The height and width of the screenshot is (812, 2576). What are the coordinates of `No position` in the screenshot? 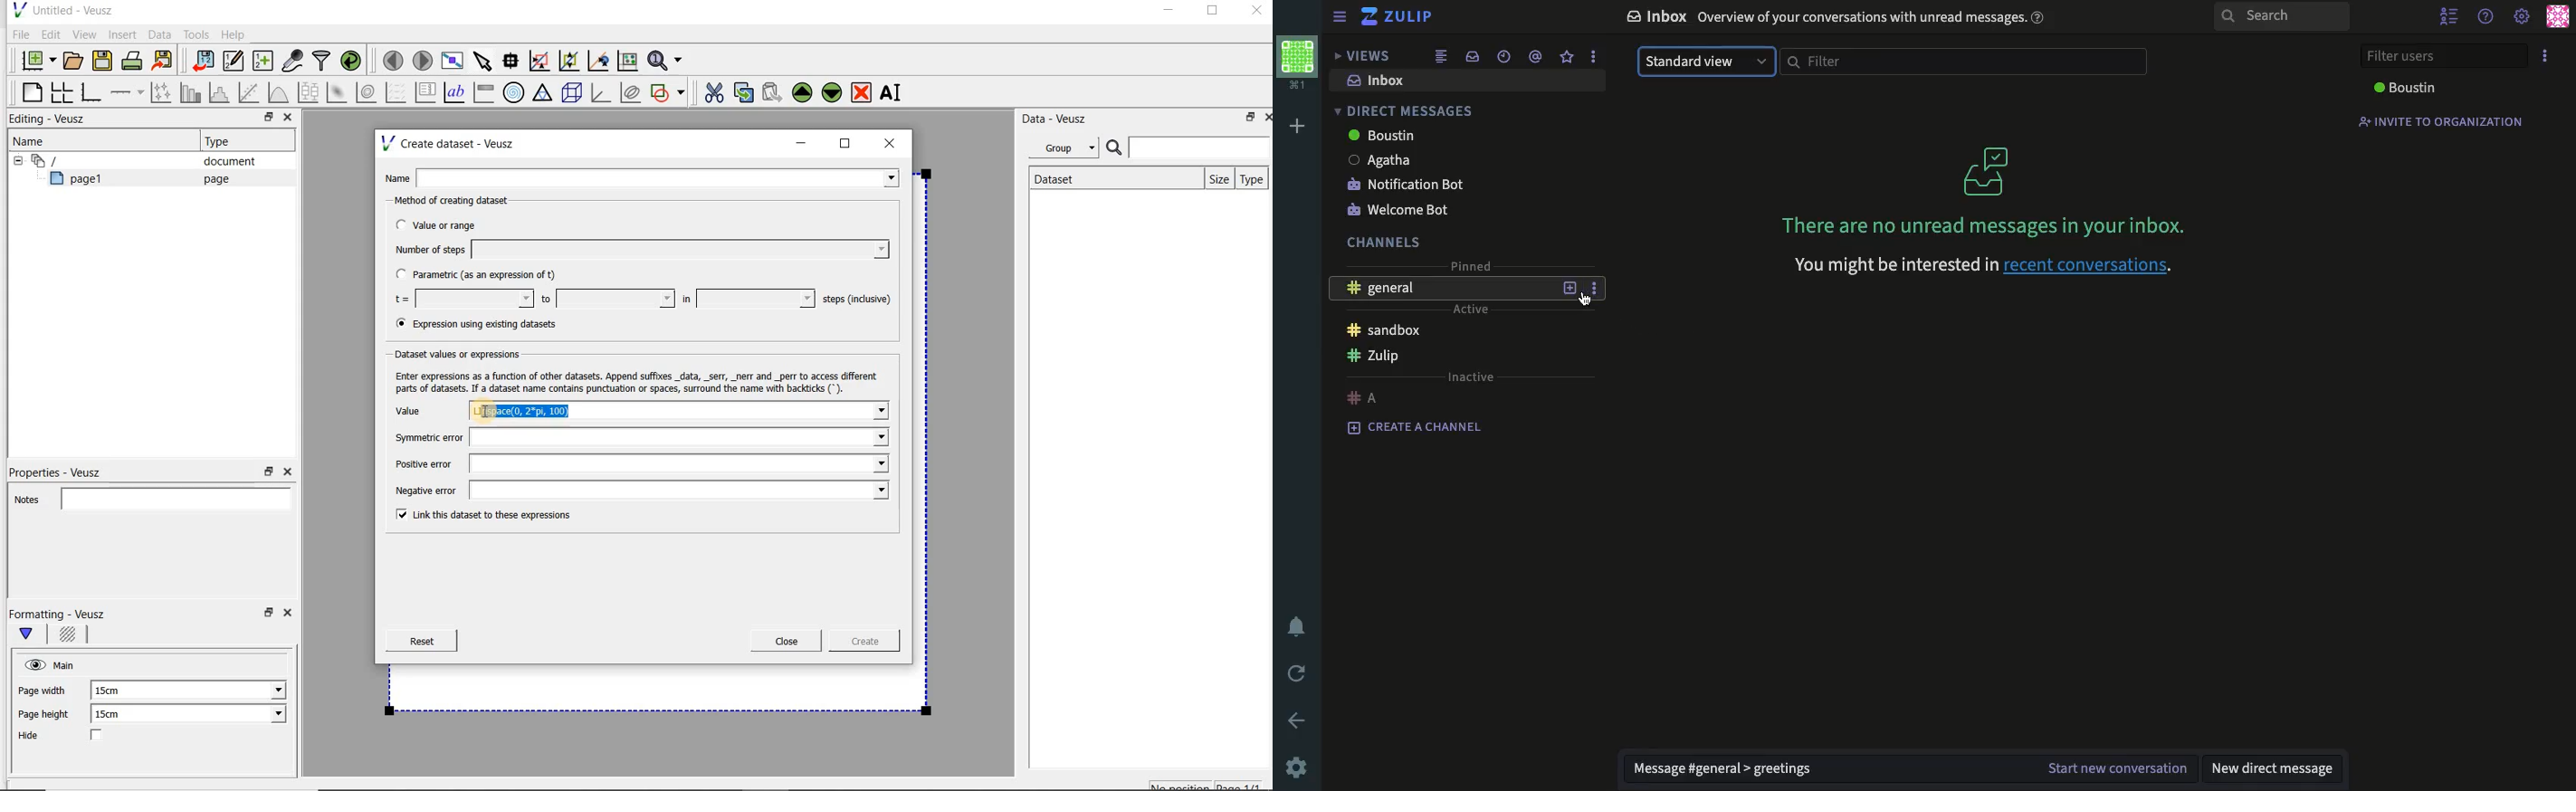 It's located at (1182, 784).